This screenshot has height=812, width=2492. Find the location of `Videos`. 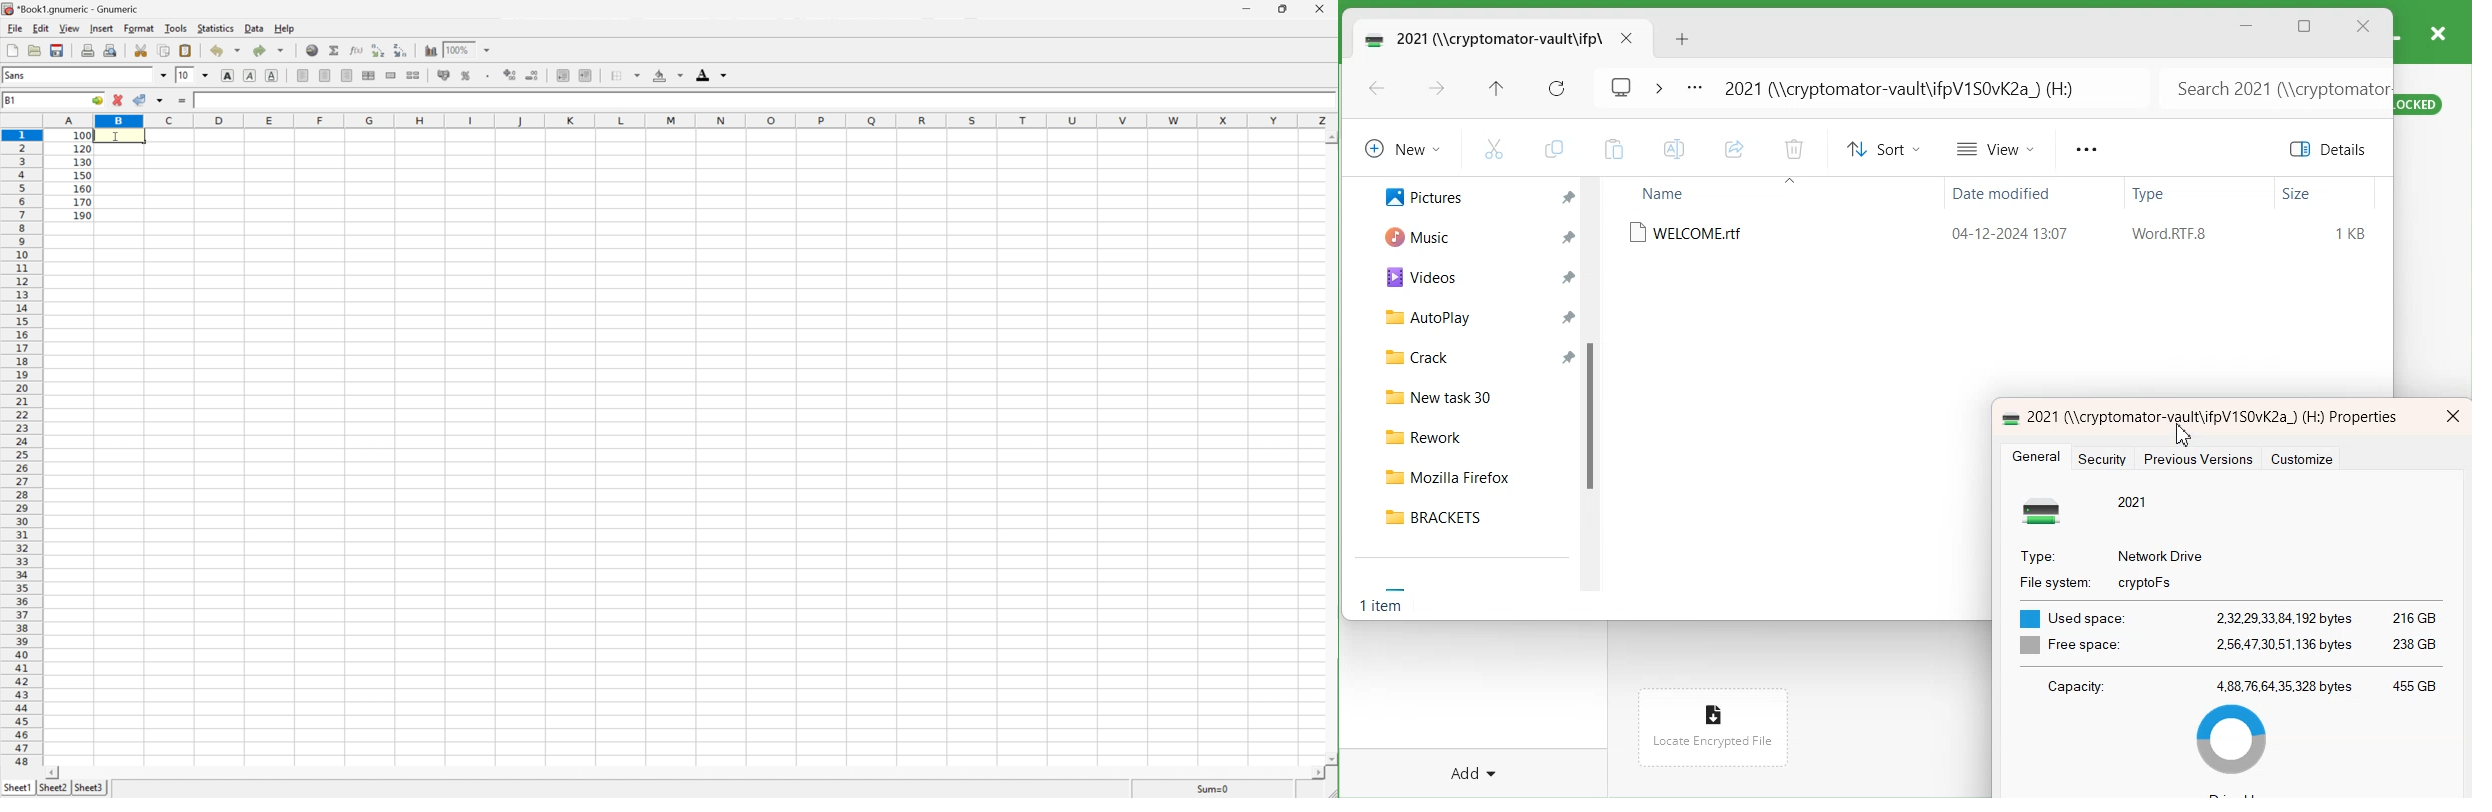

Videos is located at coordinates (1413, 276).